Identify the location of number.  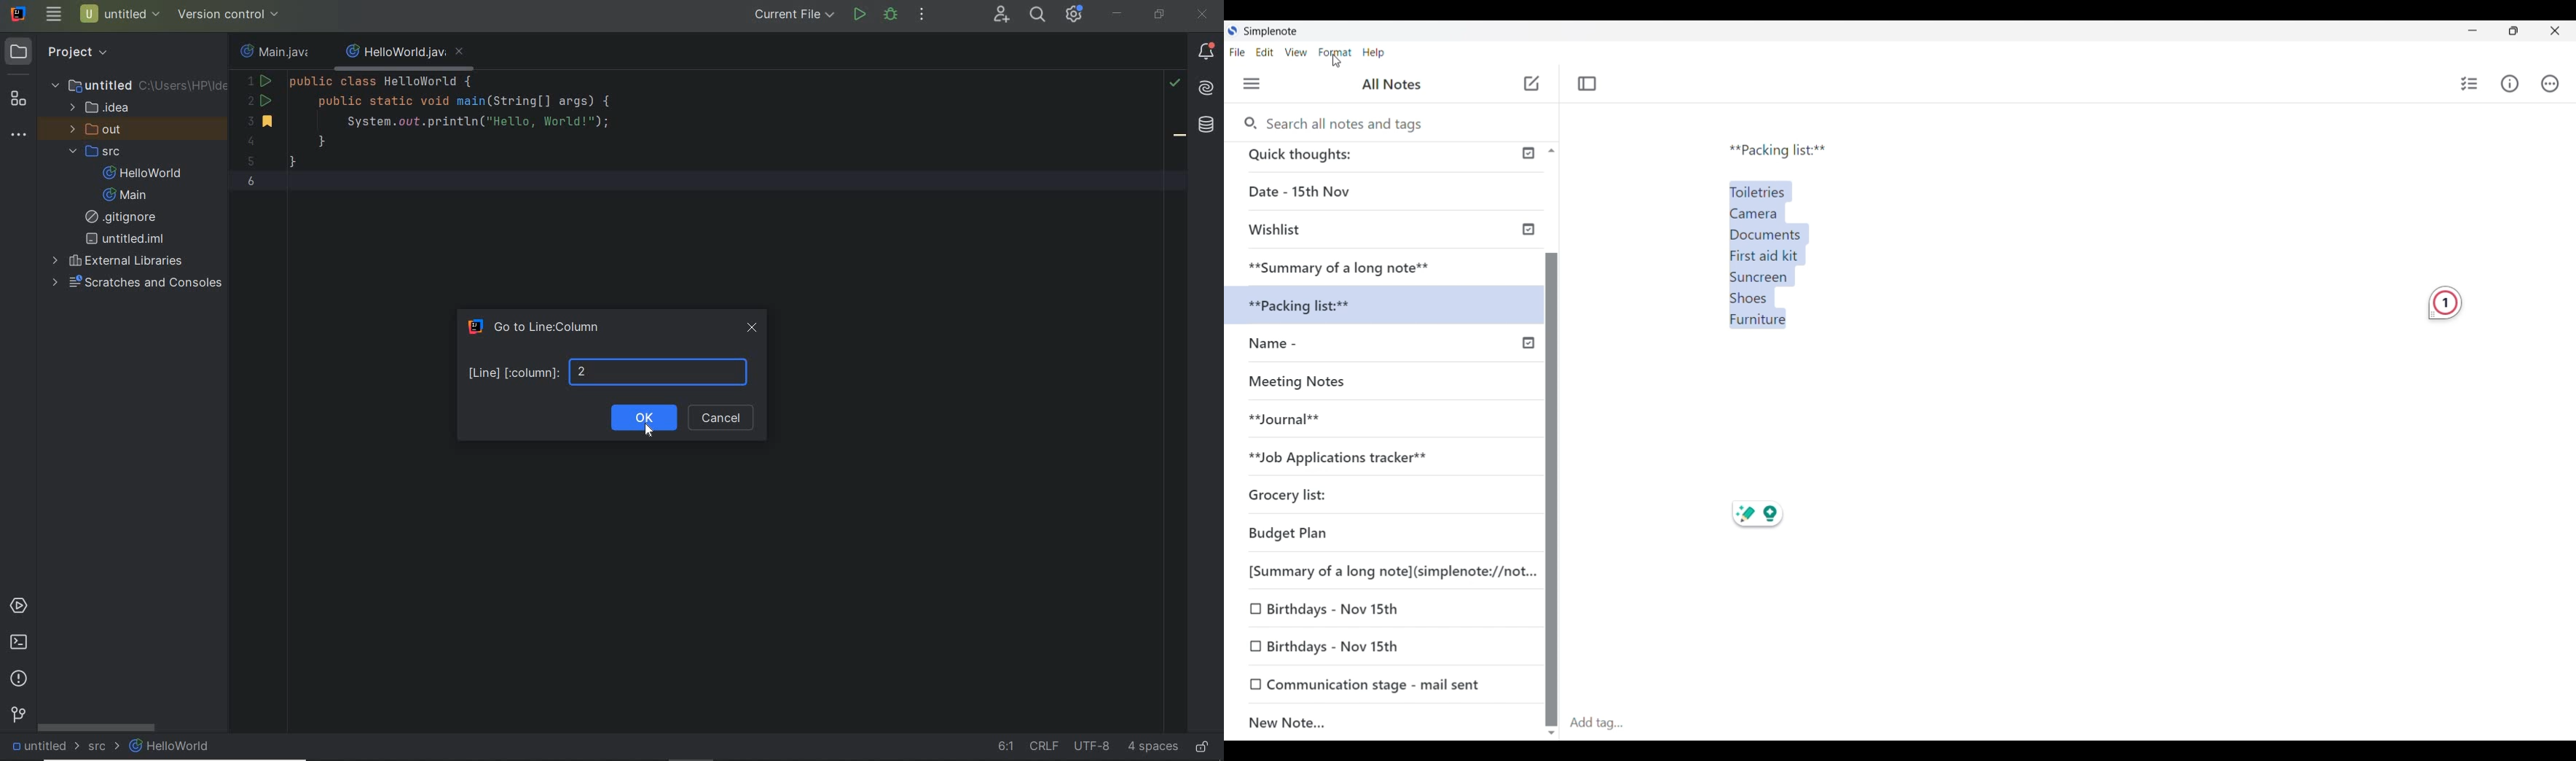
(583, 373).